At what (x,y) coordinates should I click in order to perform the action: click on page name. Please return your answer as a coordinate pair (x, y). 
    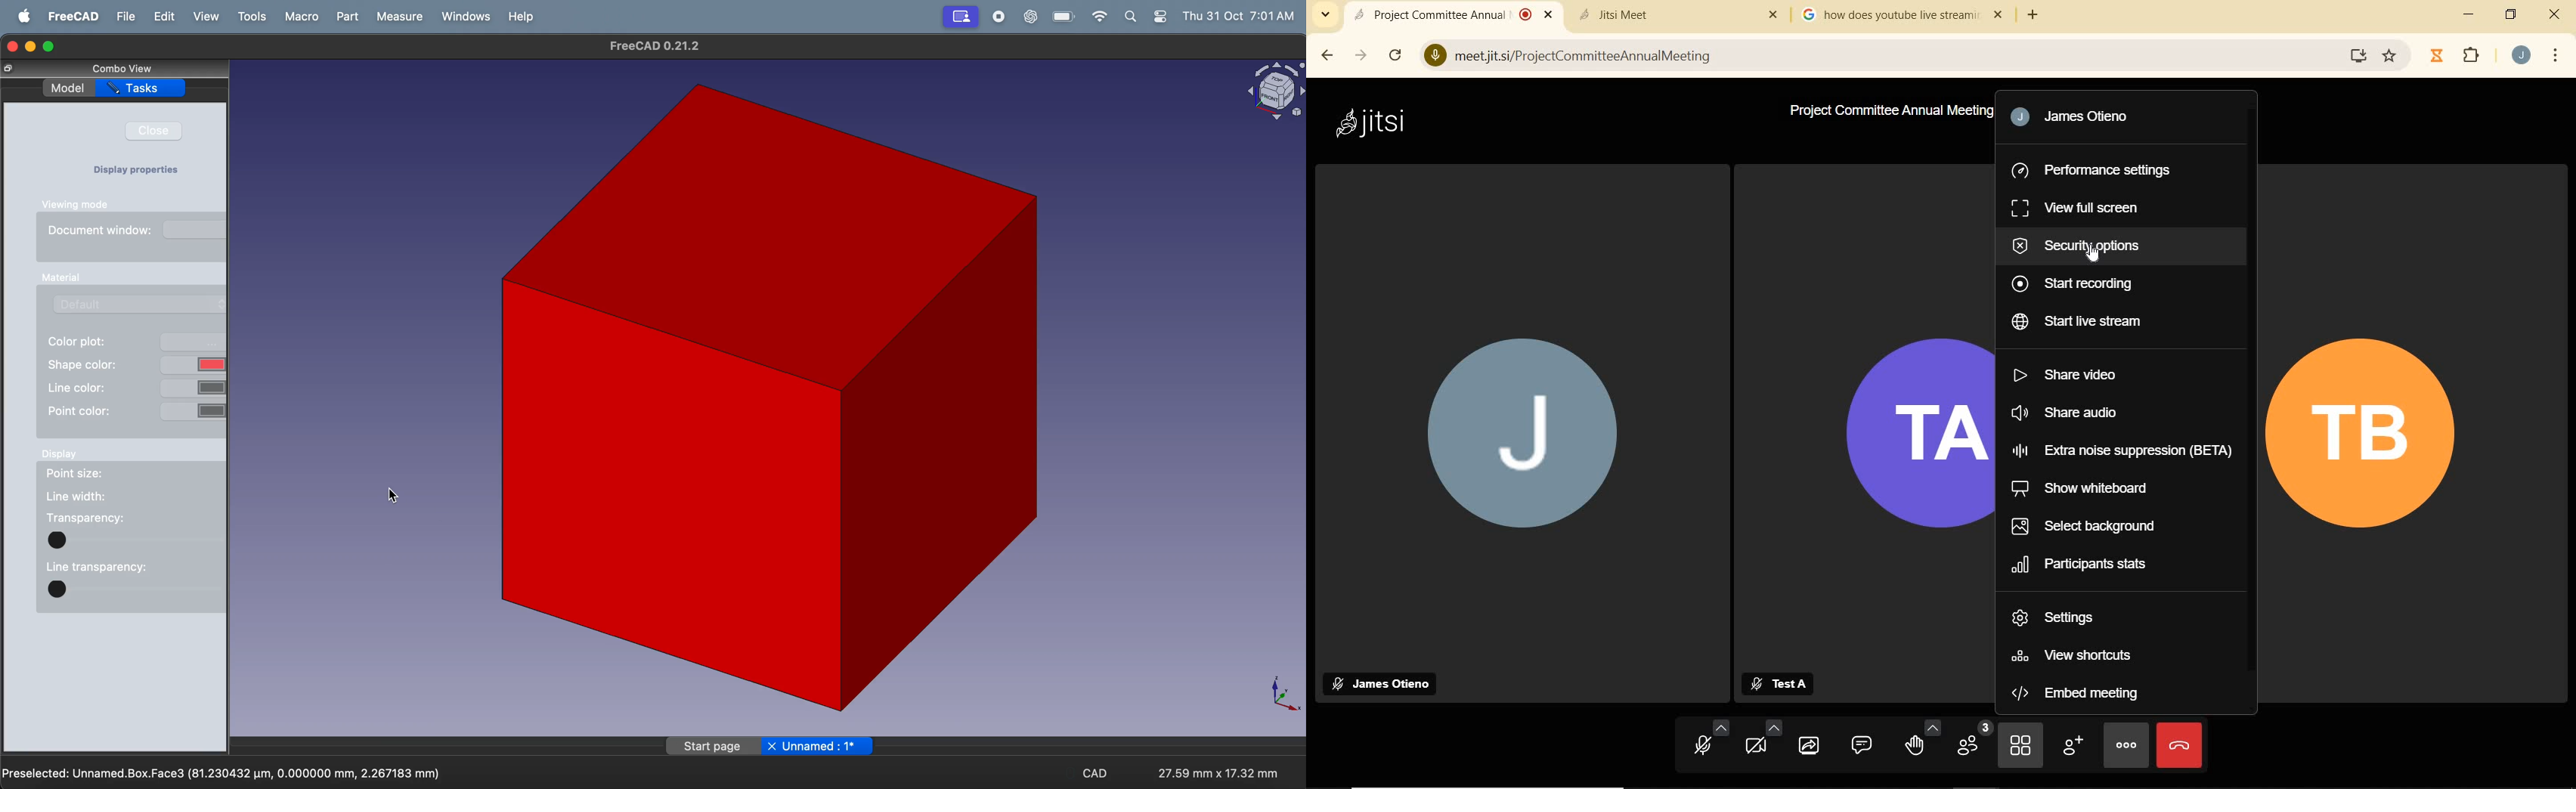
    Looking at the image, I should click on (771, 745).